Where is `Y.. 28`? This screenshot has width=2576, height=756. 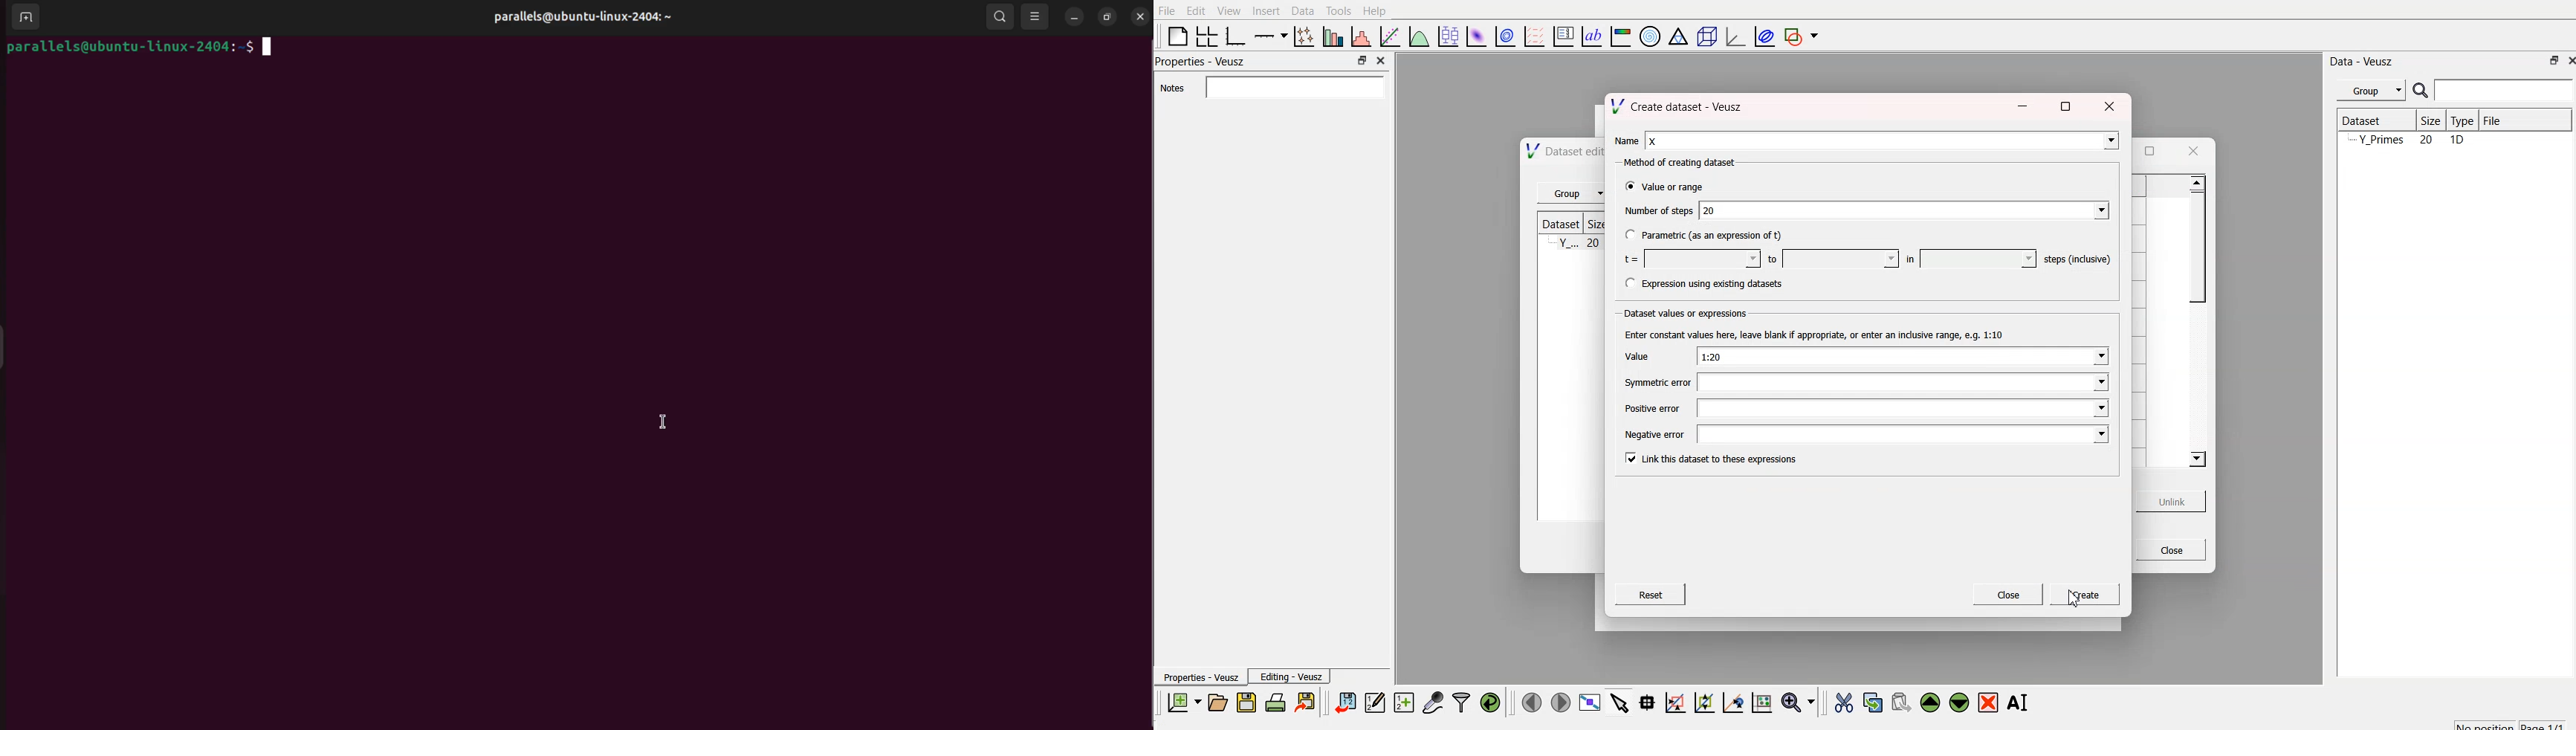
Y.. 28 is located at coordinates (1573, 244).